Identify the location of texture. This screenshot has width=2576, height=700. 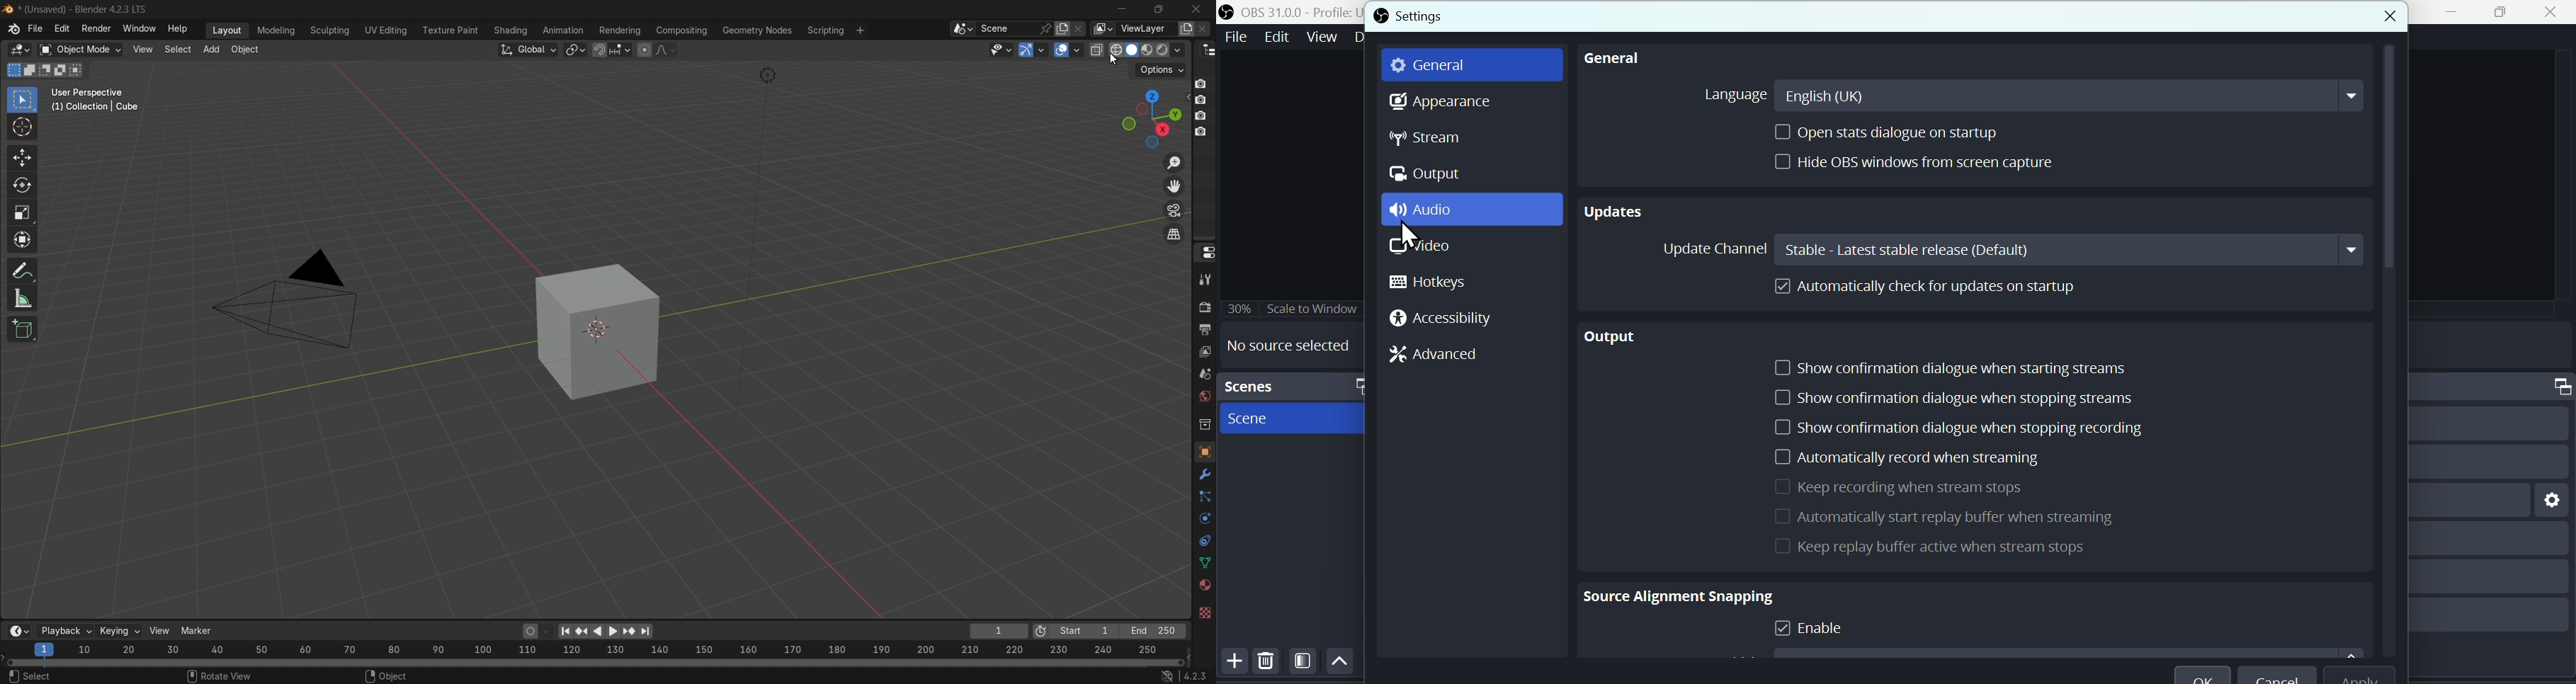
(1202, 611).